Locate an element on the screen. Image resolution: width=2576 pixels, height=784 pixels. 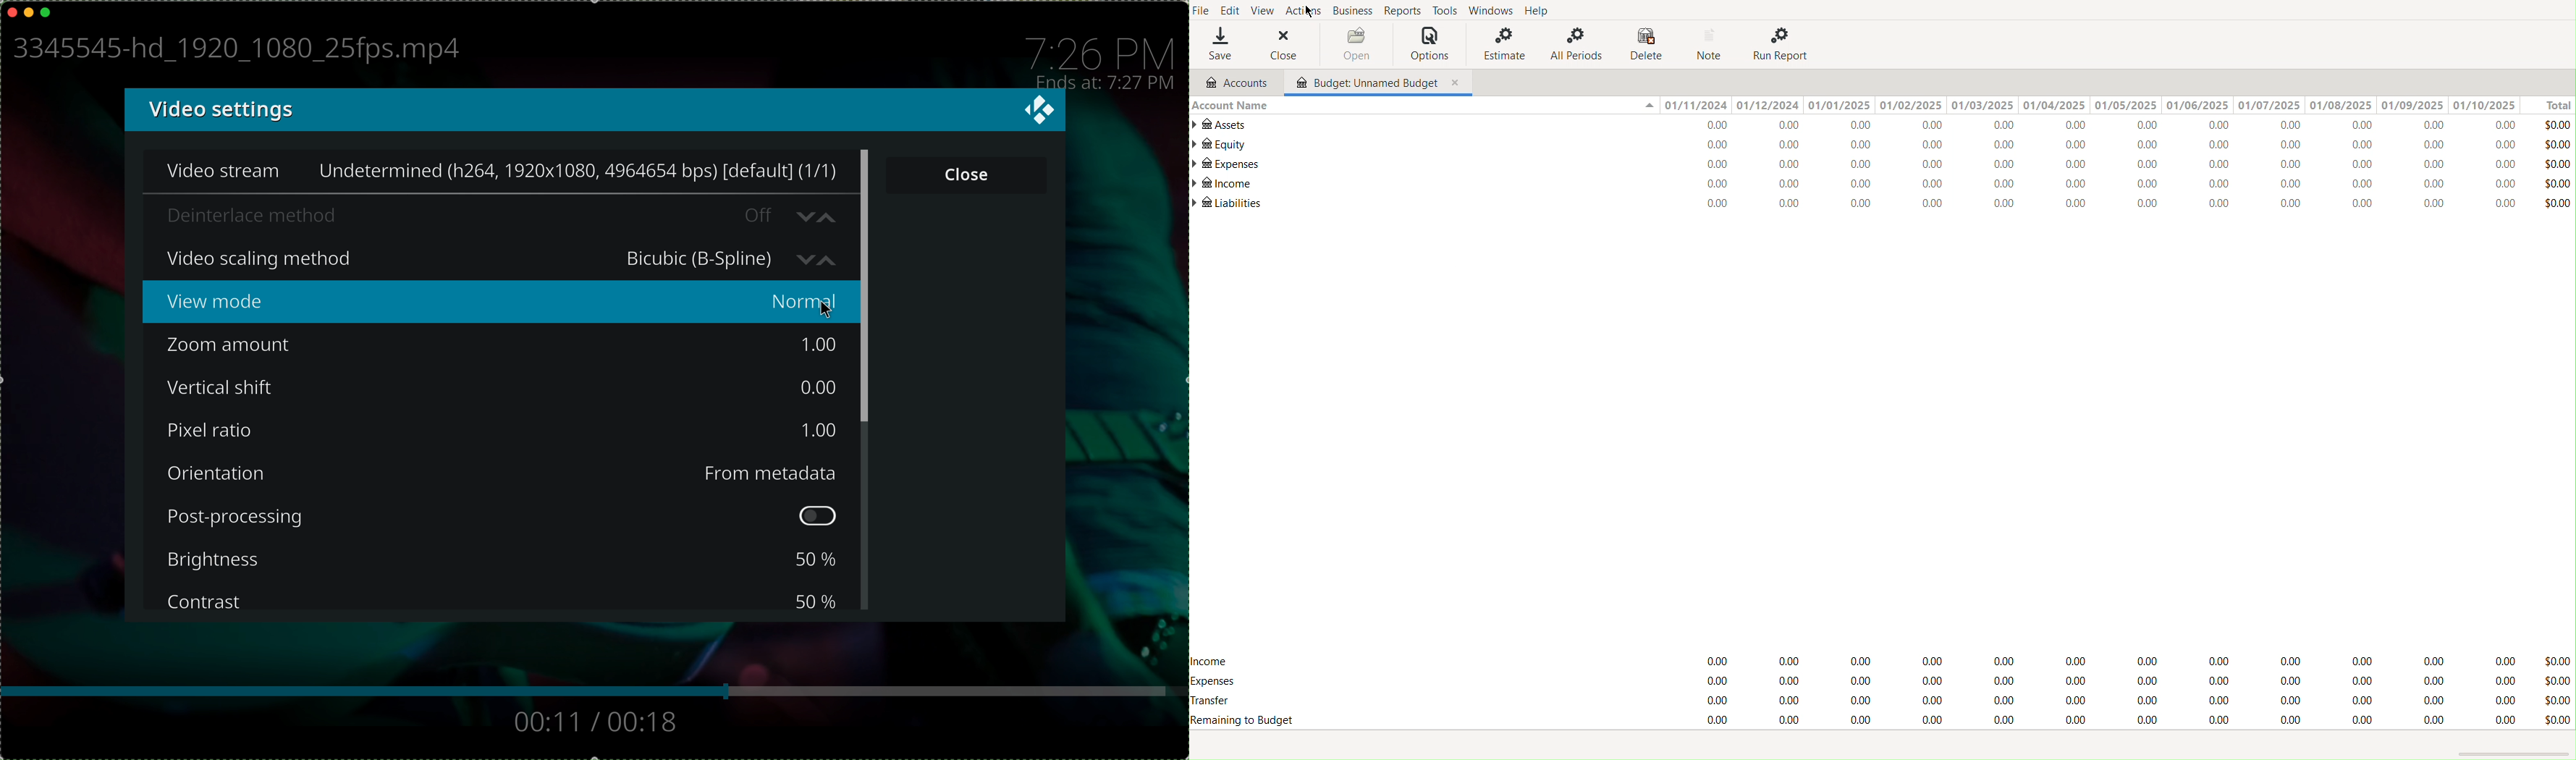
track time is located at coordinates (596, 724).